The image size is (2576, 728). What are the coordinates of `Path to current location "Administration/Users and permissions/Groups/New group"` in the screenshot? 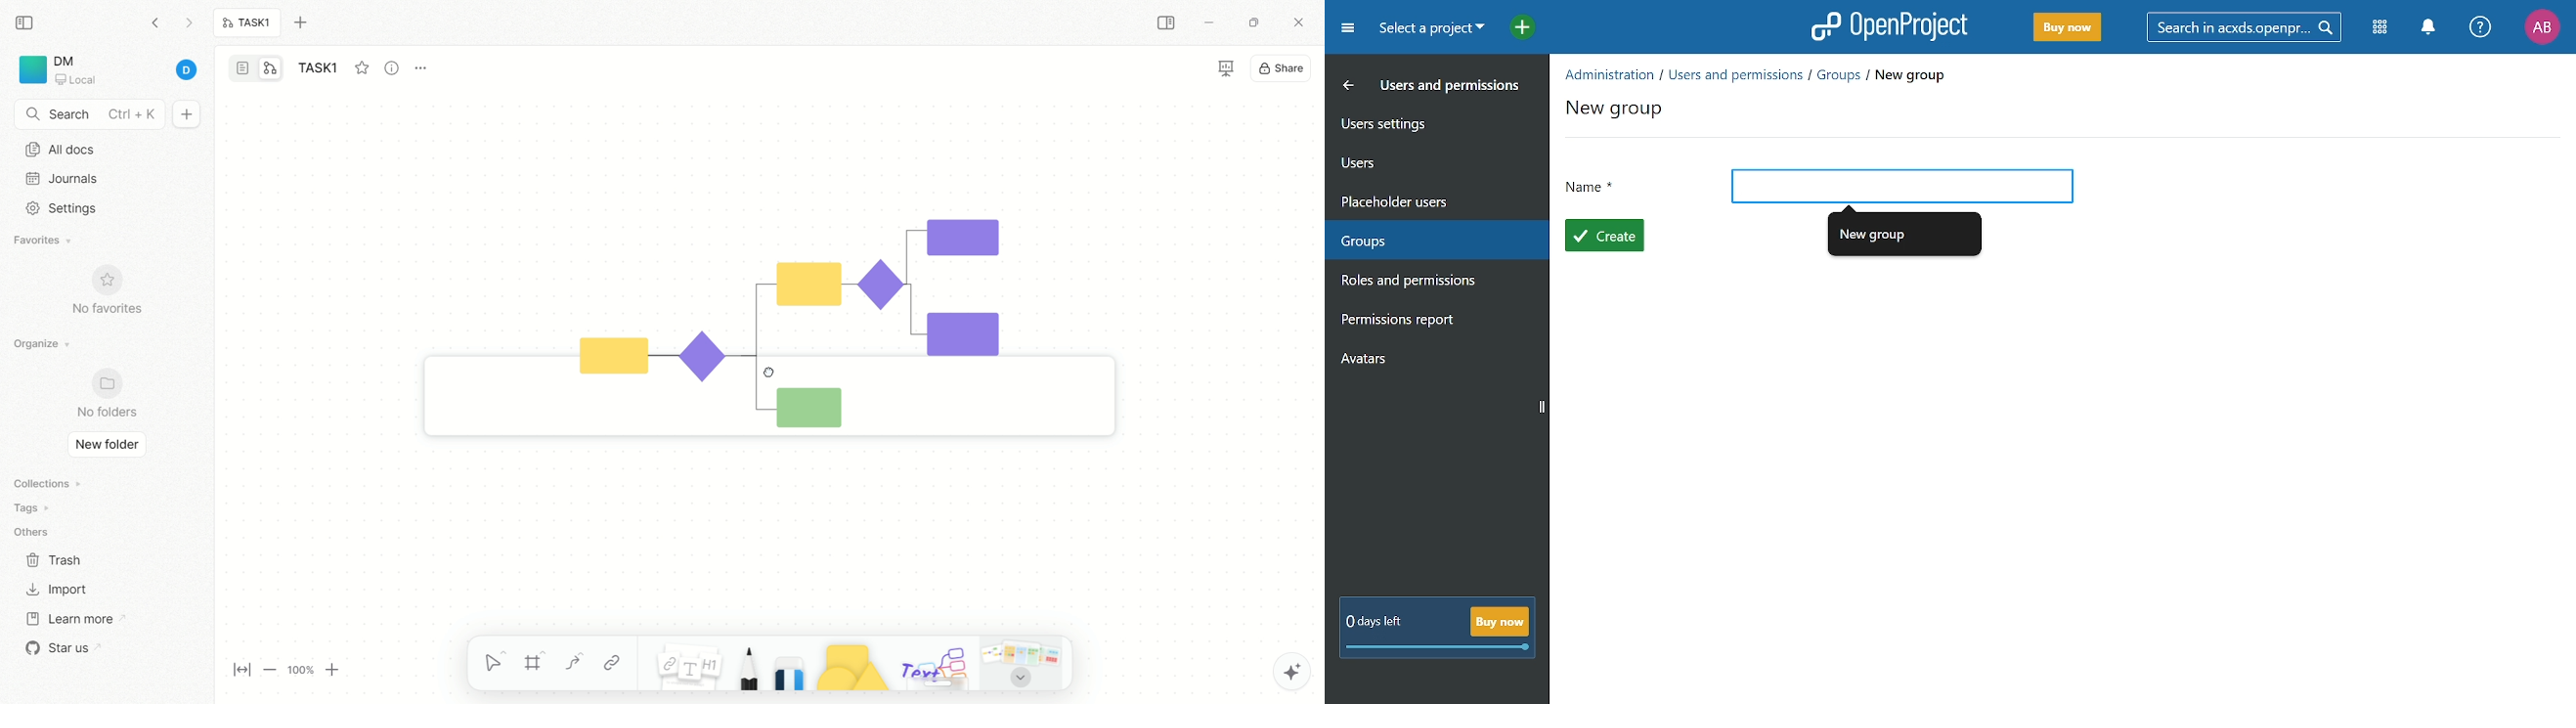 It's located at (1757, 75).